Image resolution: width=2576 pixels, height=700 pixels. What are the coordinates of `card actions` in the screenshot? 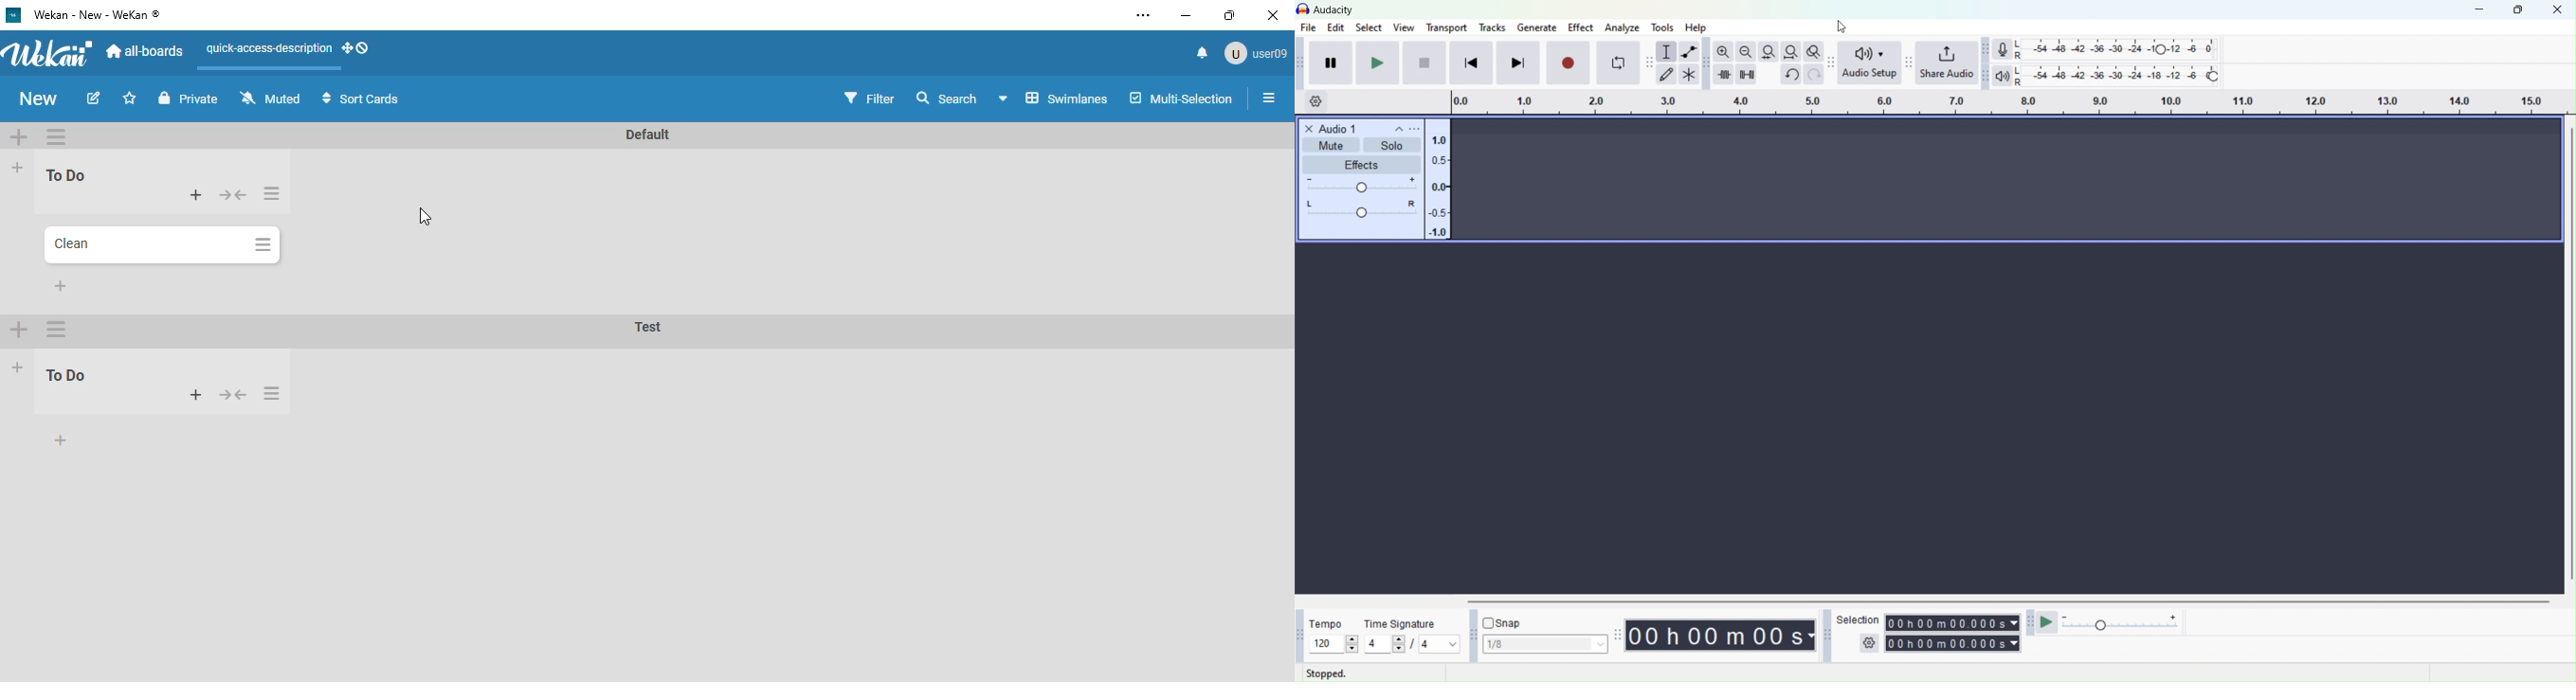 It's located at (263, 244).